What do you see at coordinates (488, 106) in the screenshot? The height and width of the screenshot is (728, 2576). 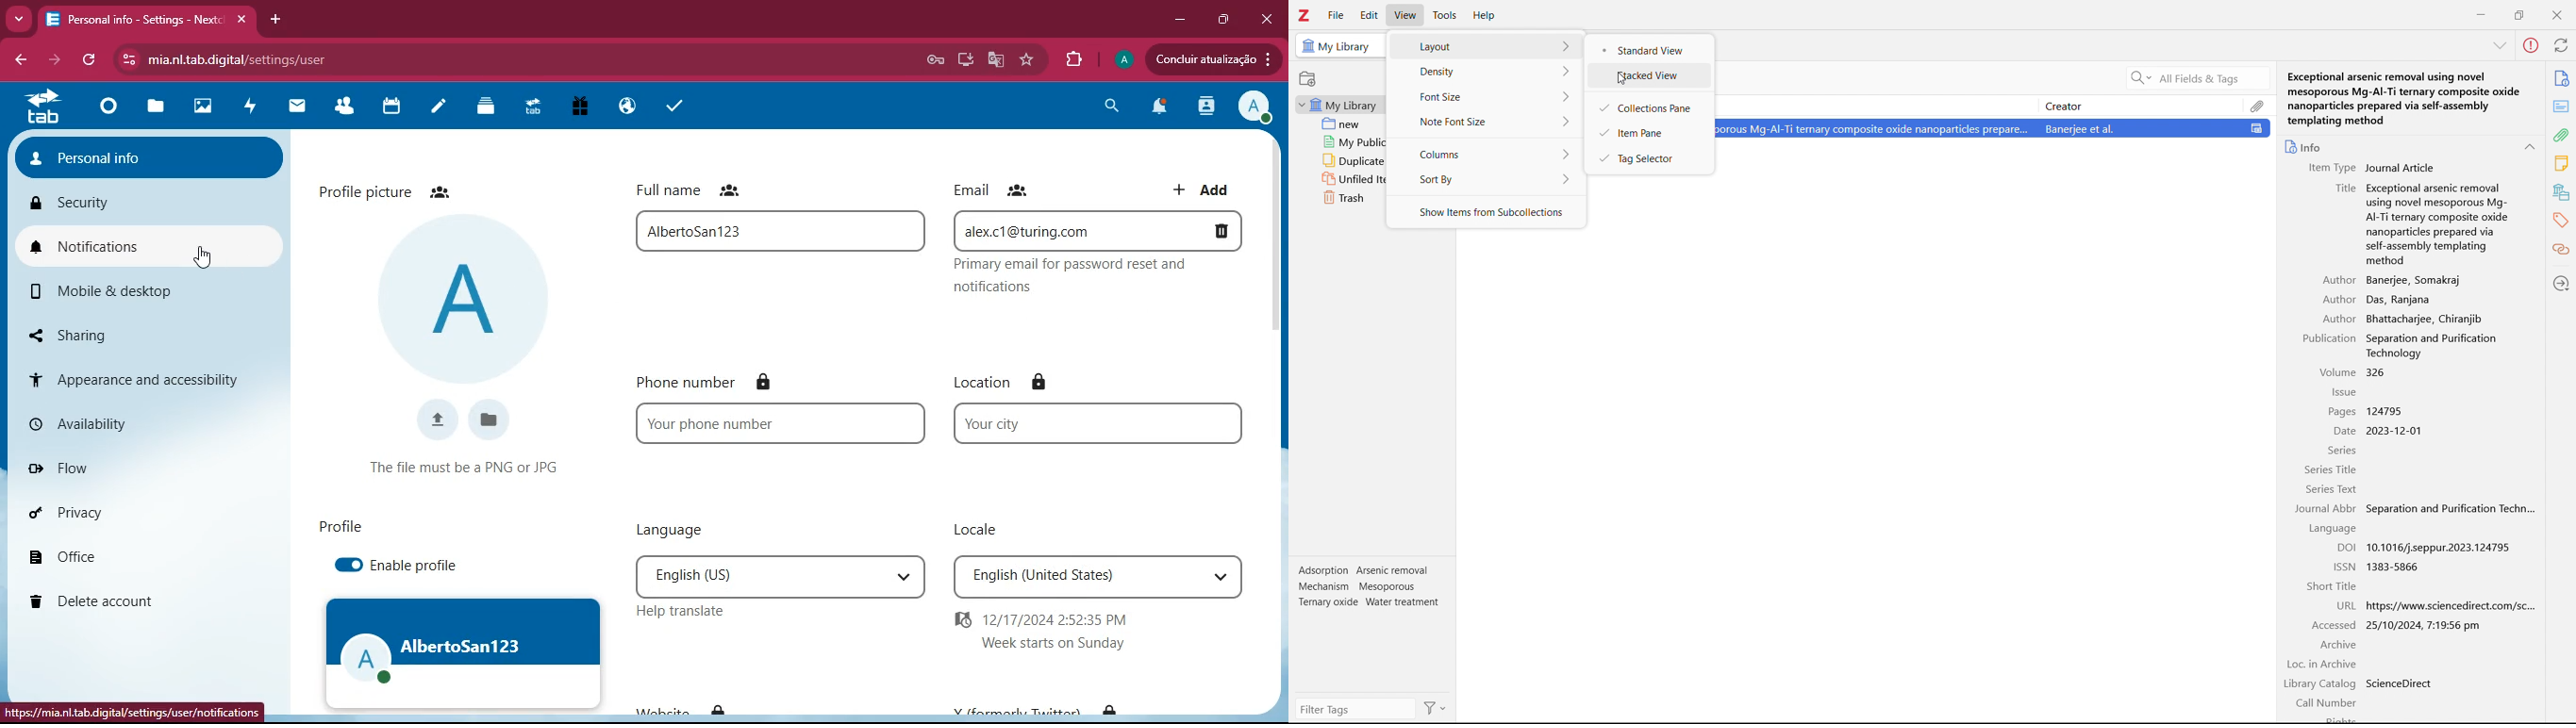 I see `layers` at bounding box center [488, 106].